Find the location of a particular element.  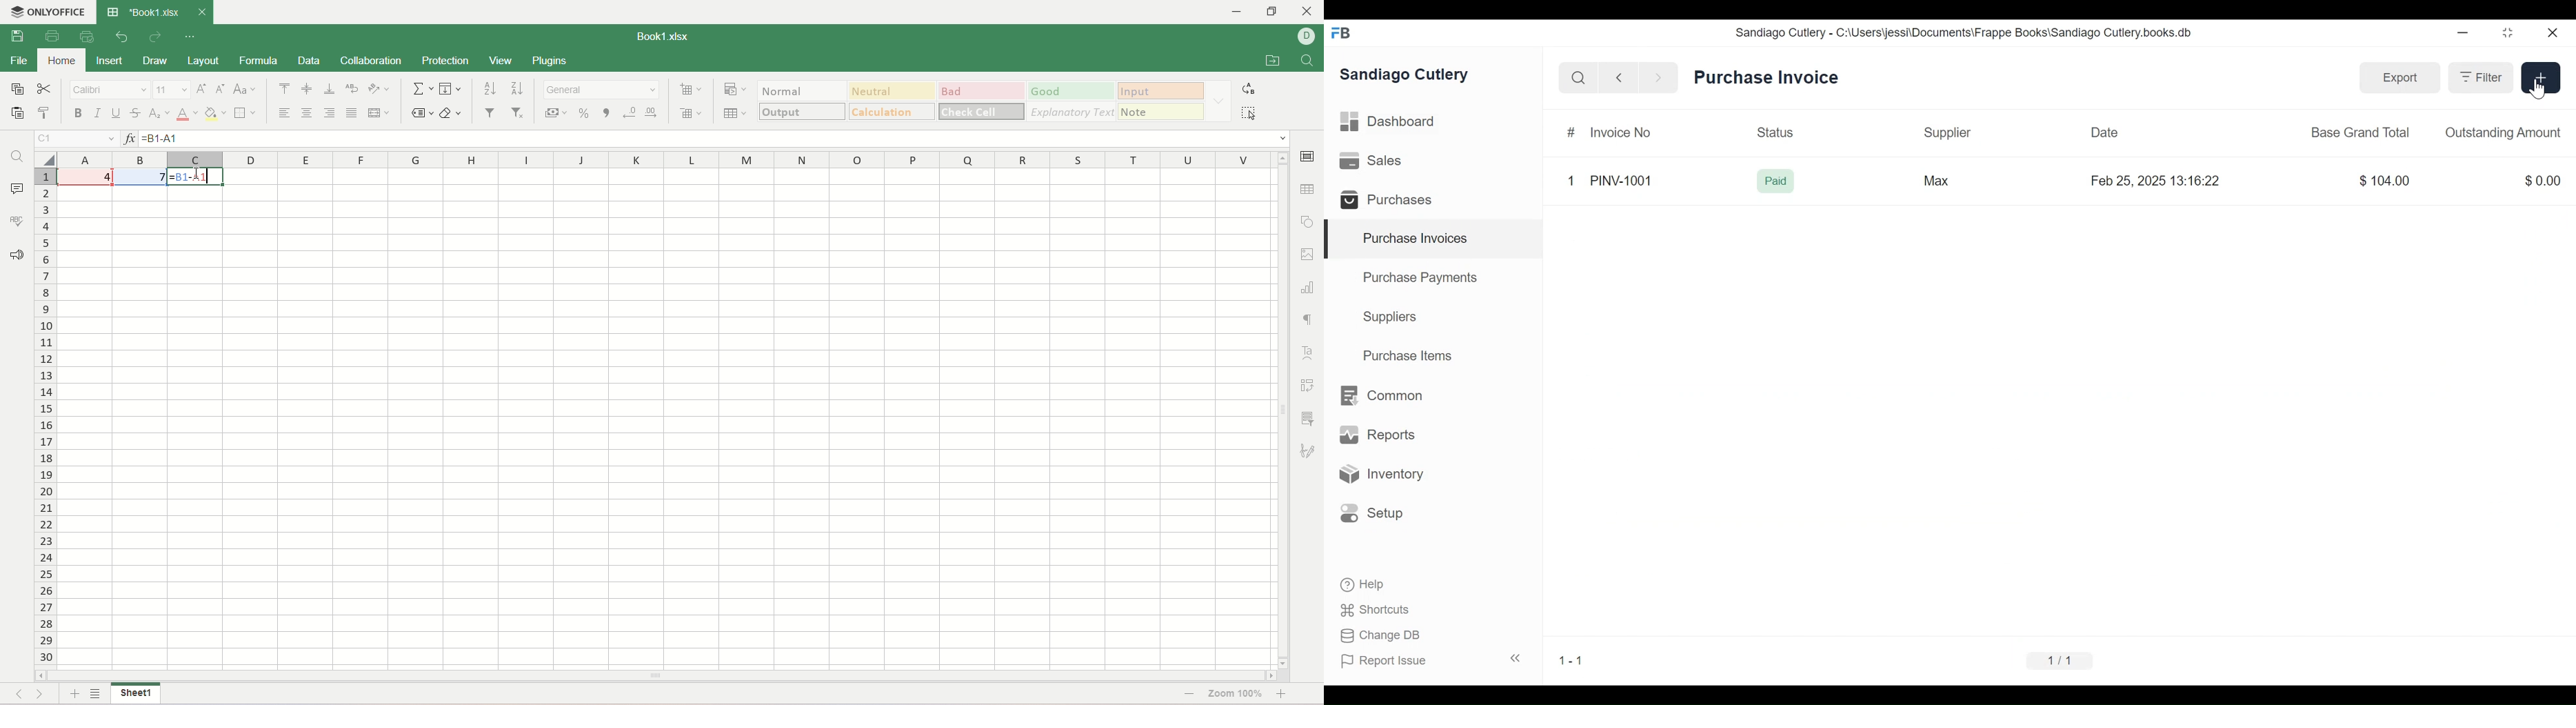

undo is located at coordinates (122, 37).